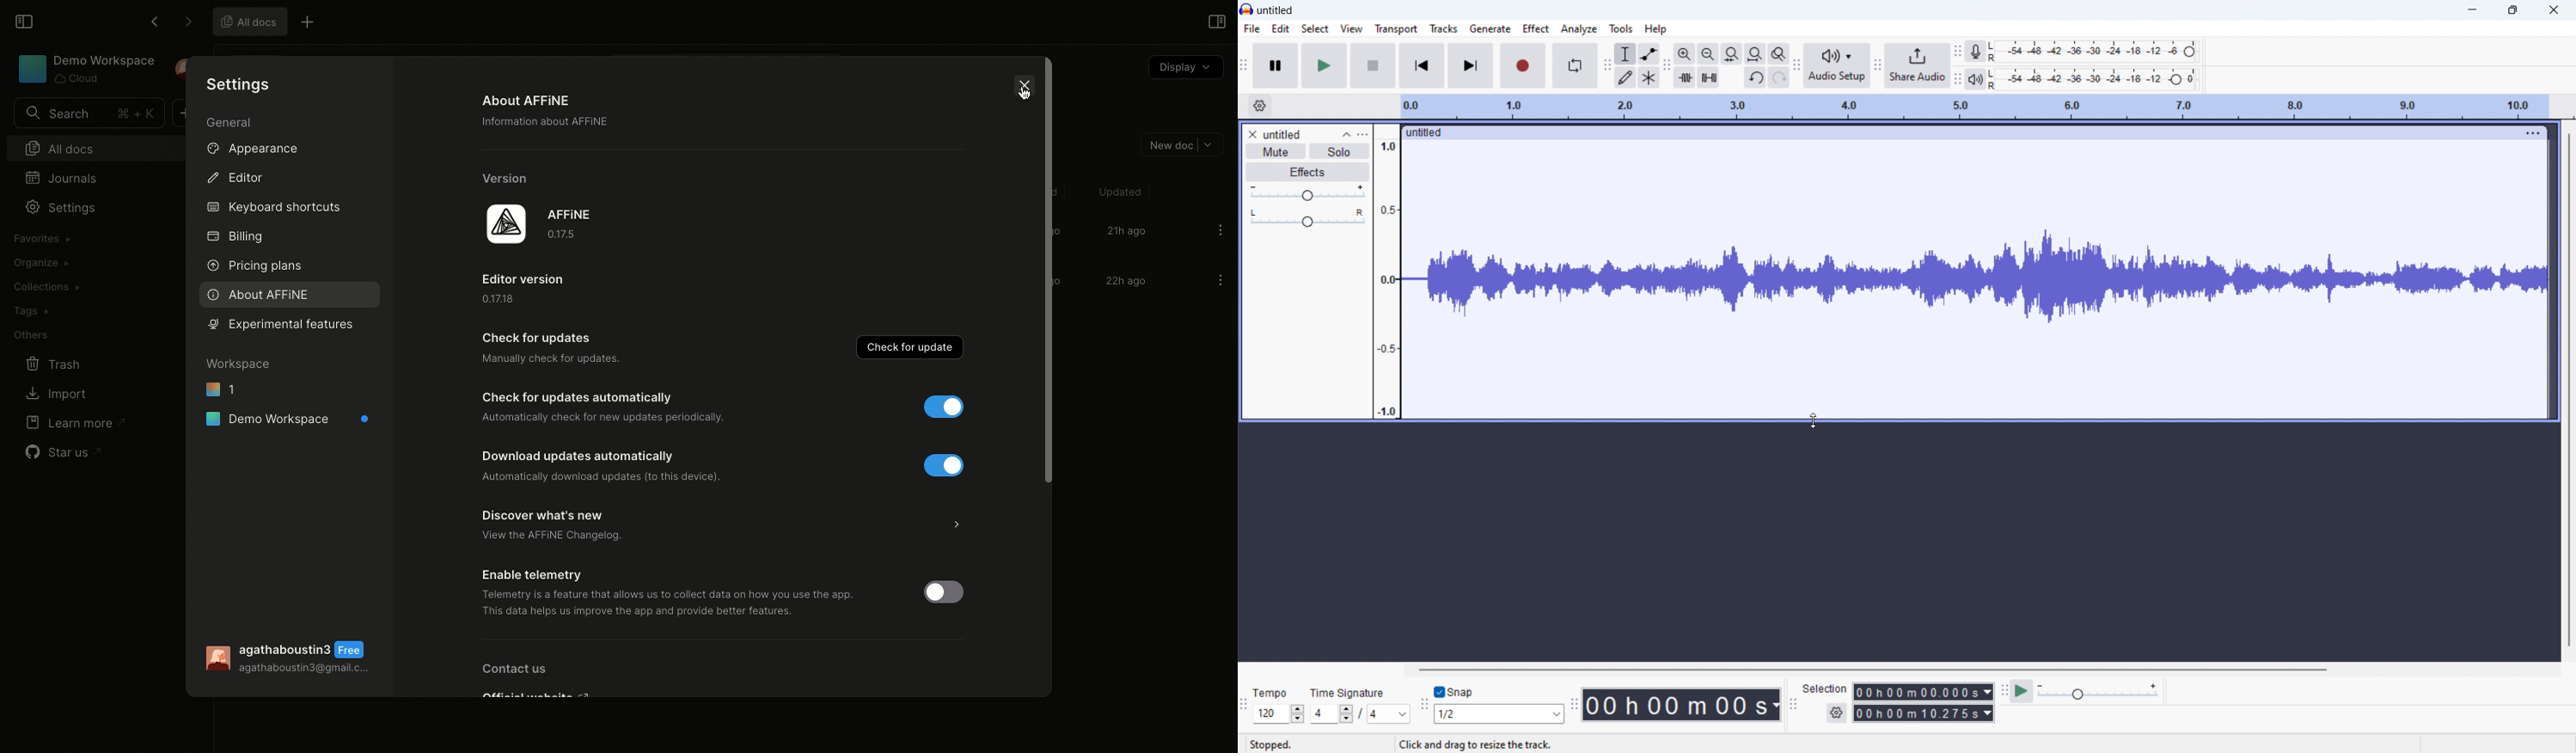  Describe the element at coordinates (53, 364) in the screenshot. I see `Trash` at that location.